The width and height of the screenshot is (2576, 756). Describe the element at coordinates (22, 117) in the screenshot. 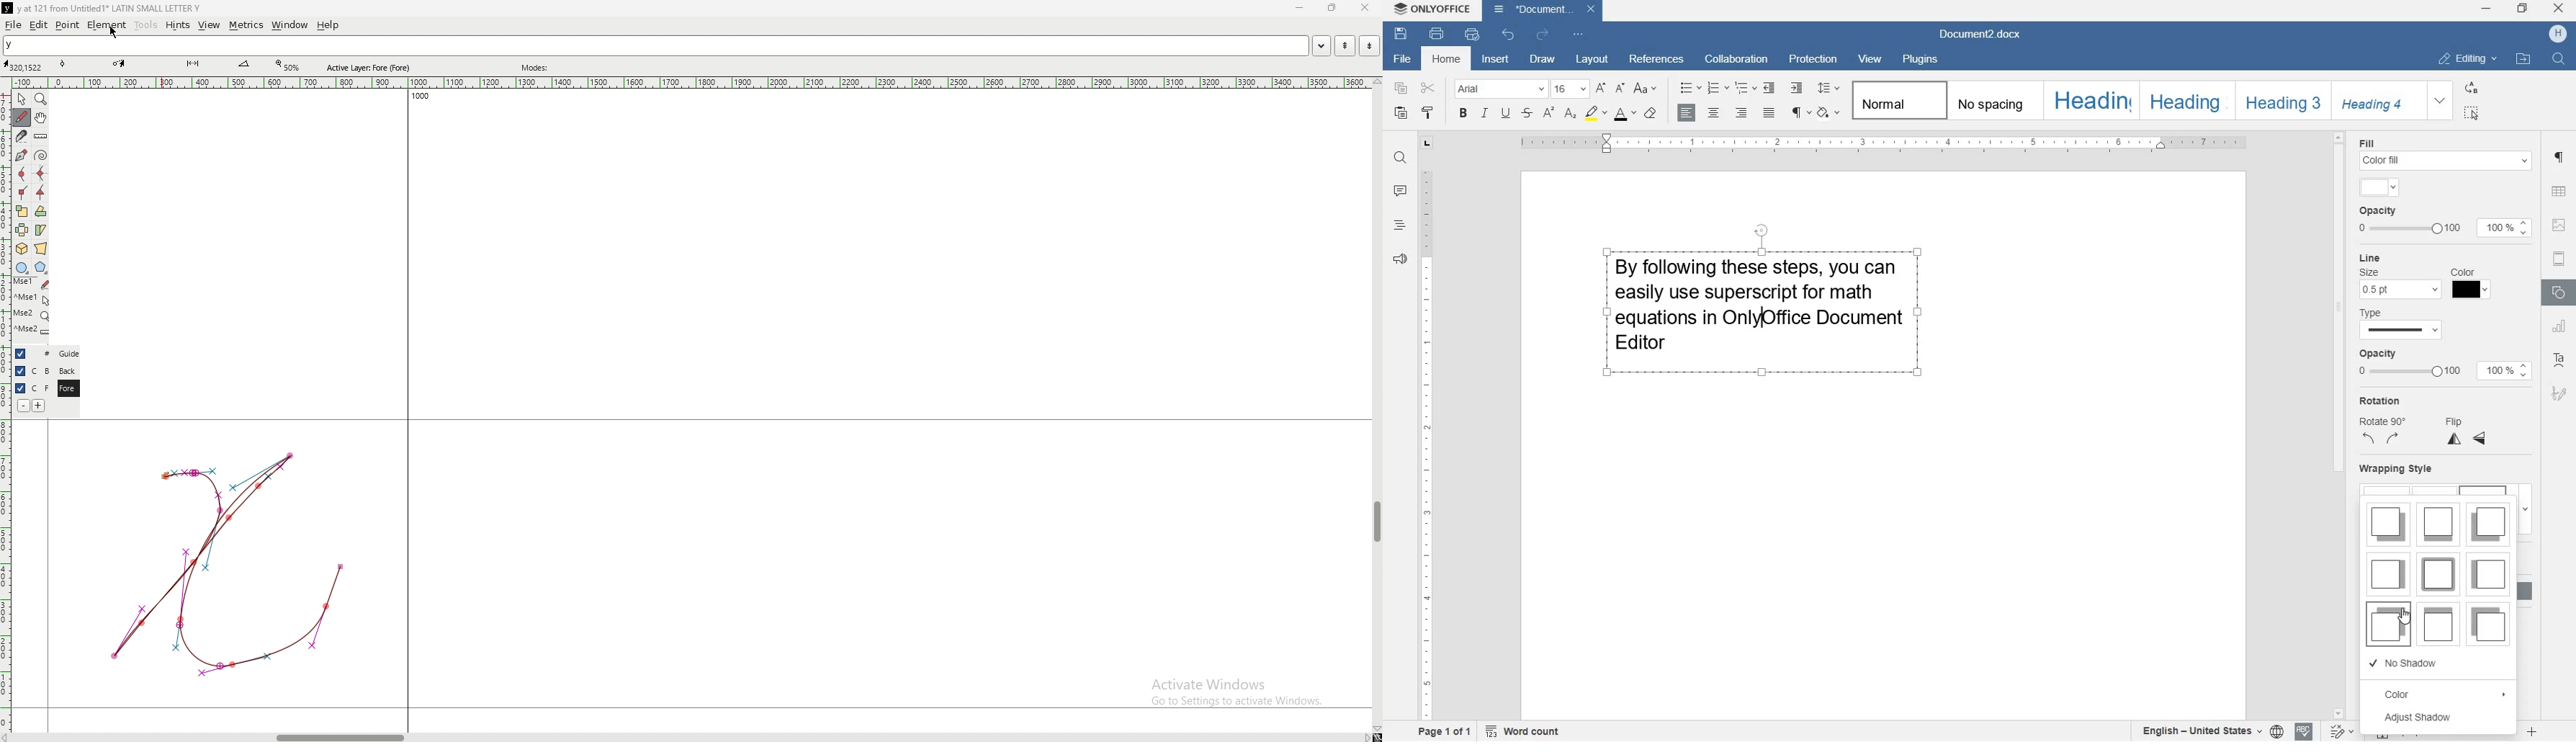

I see `draw freehand` at that location.